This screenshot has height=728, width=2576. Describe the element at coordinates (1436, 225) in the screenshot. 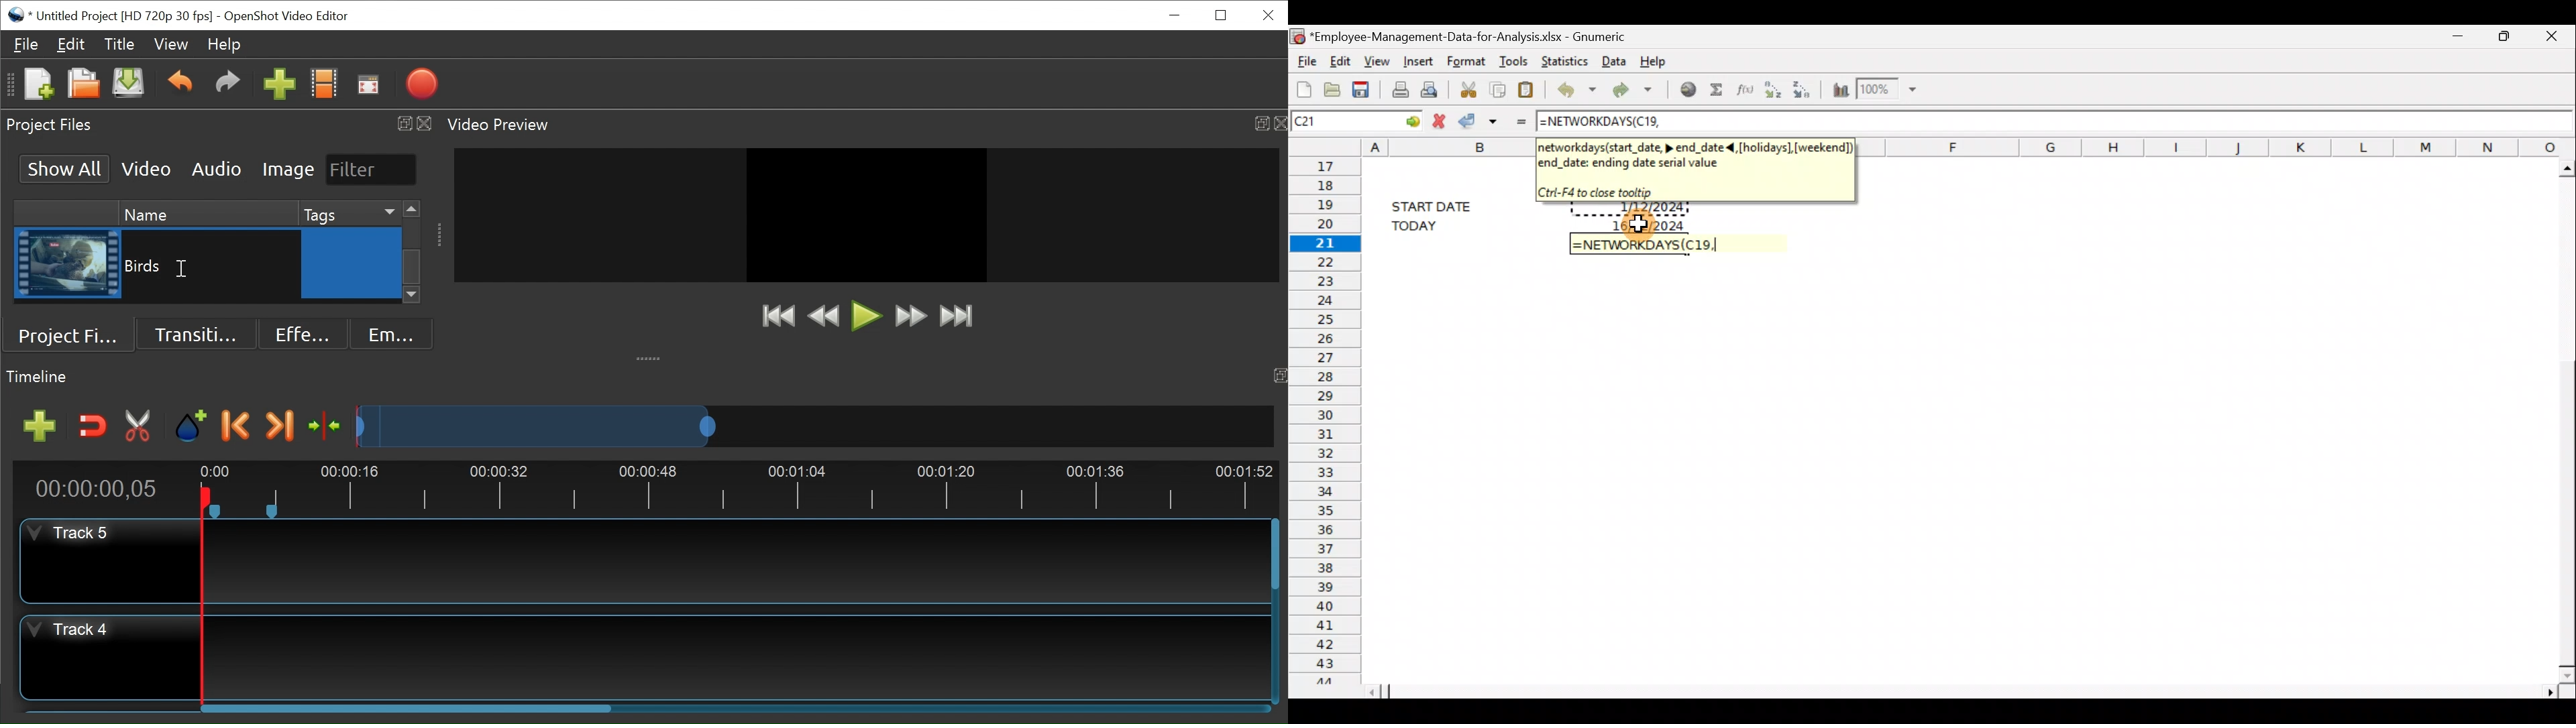

I see `TODAY` at that location.